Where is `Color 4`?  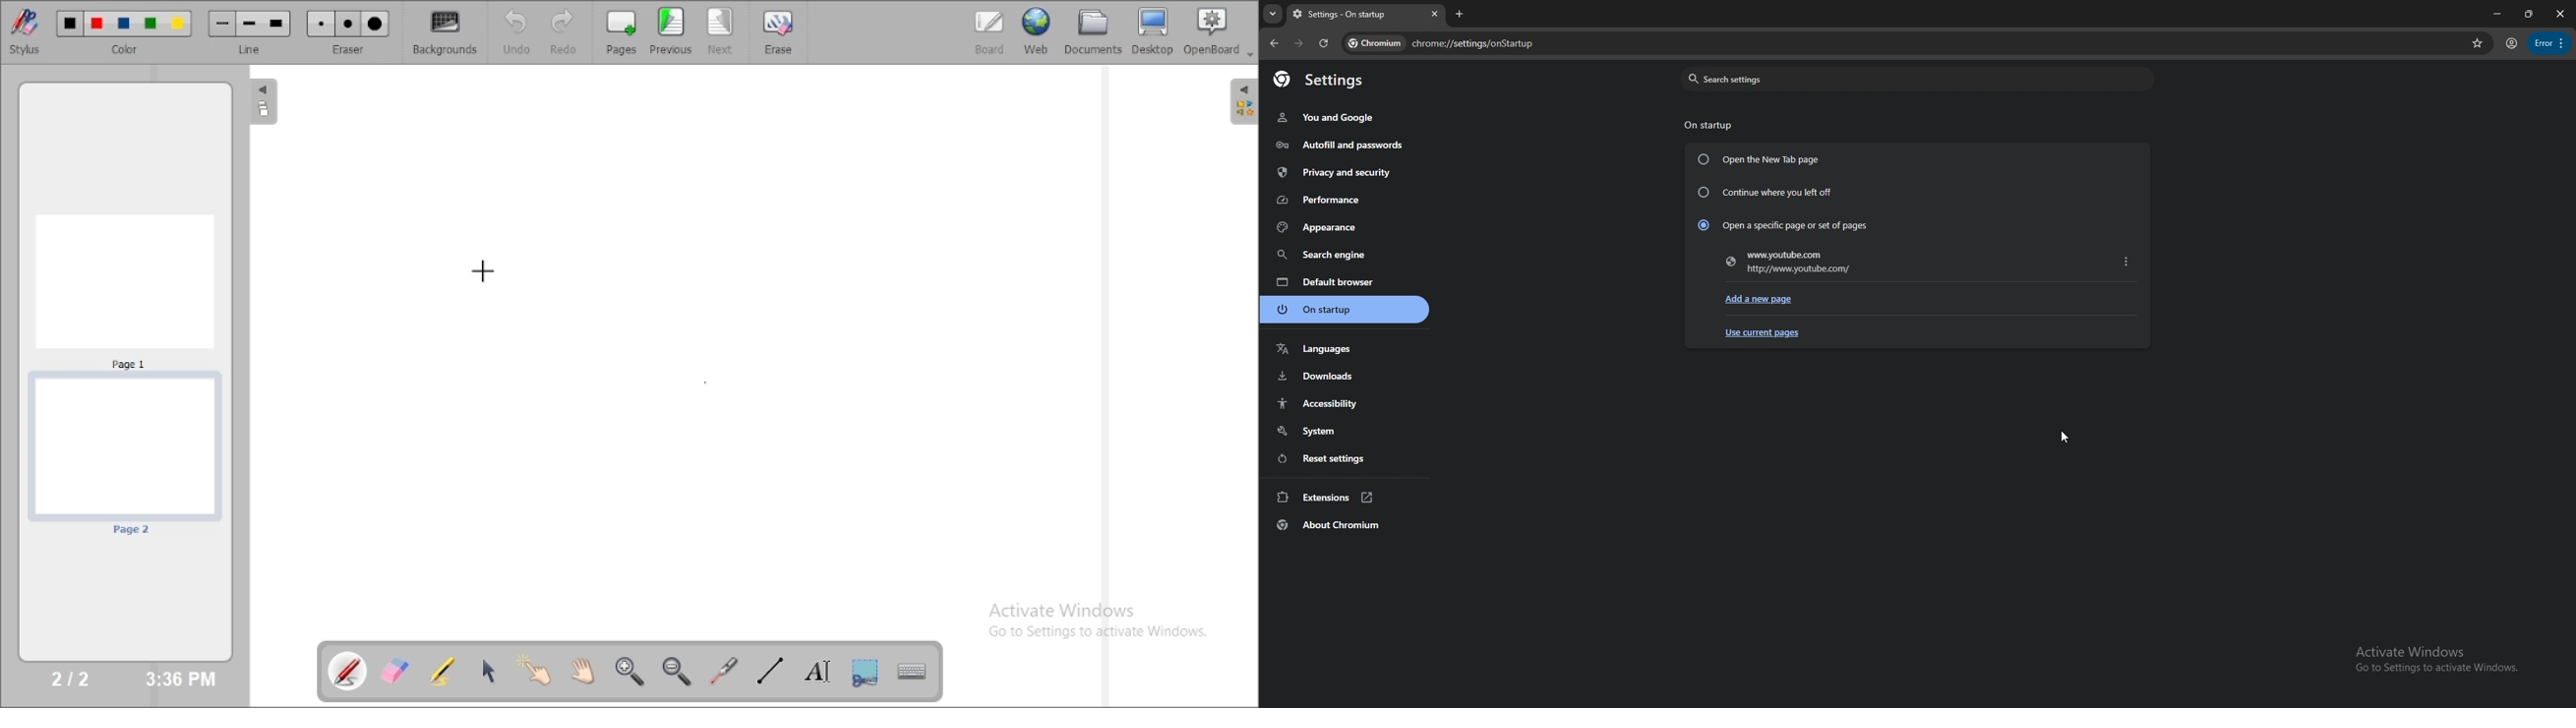
Color 4 is located at coordinates (150, 25).